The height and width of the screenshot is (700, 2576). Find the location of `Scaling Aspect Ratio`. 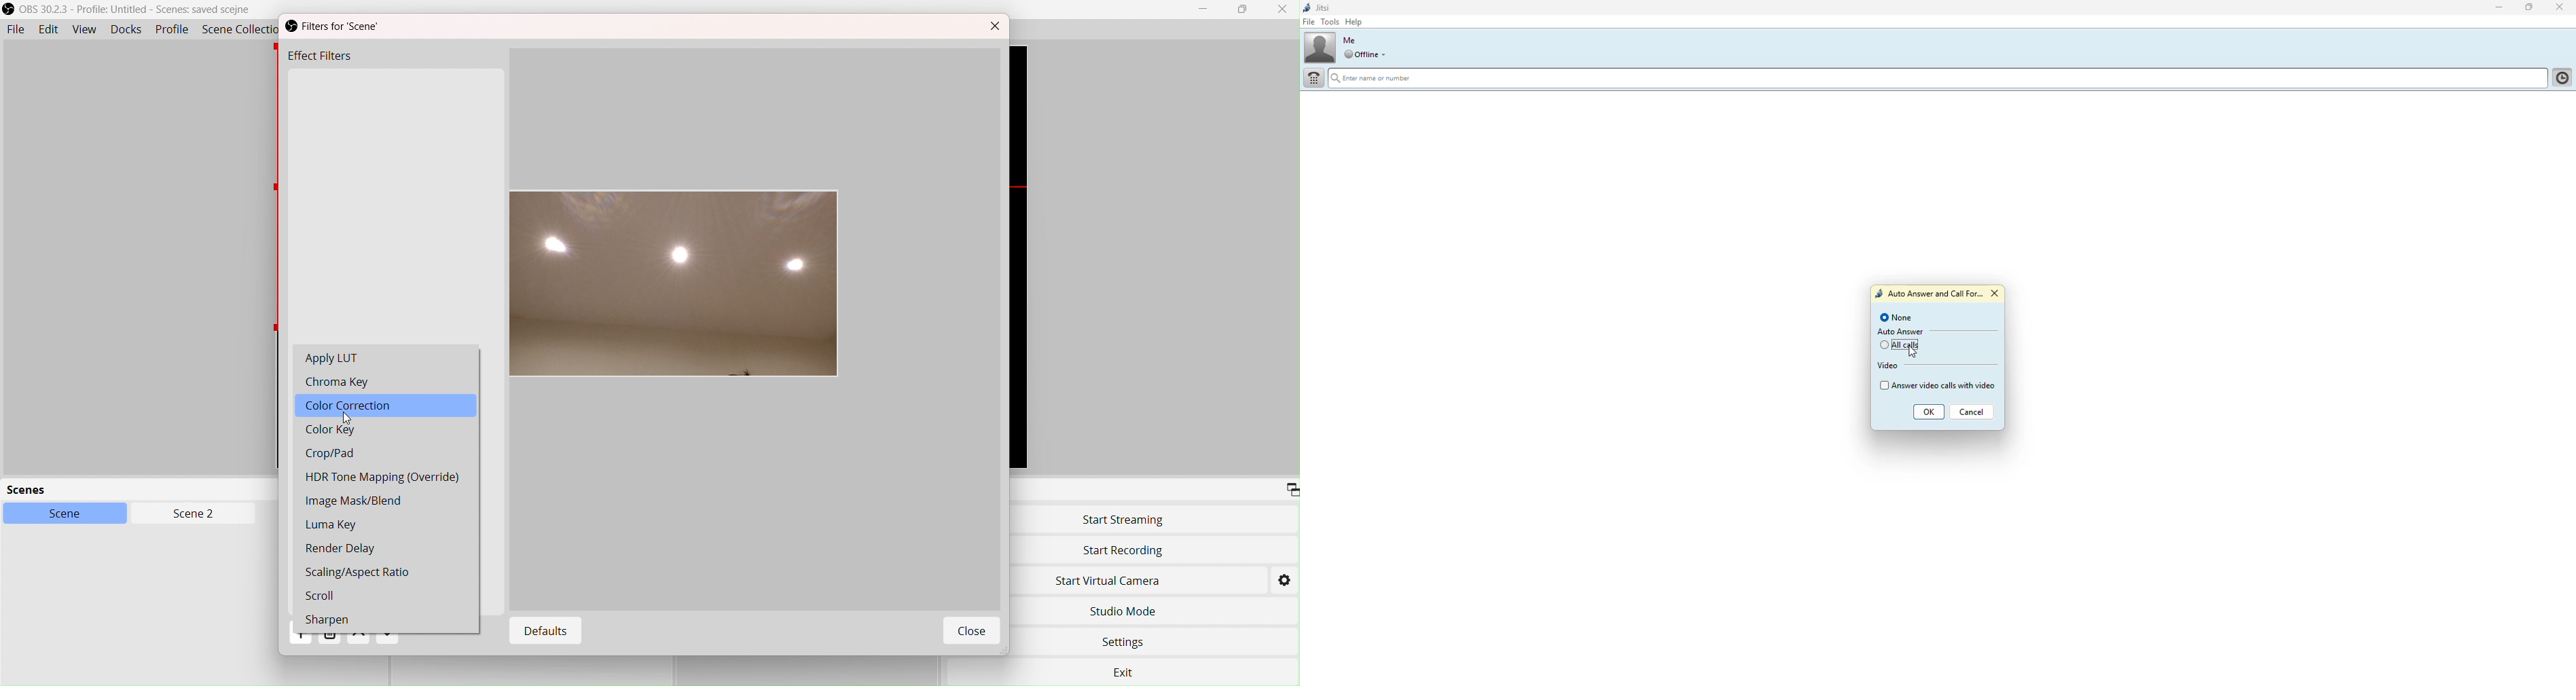

Scaling Aspect Ratio is located at coordinates (360, 571).